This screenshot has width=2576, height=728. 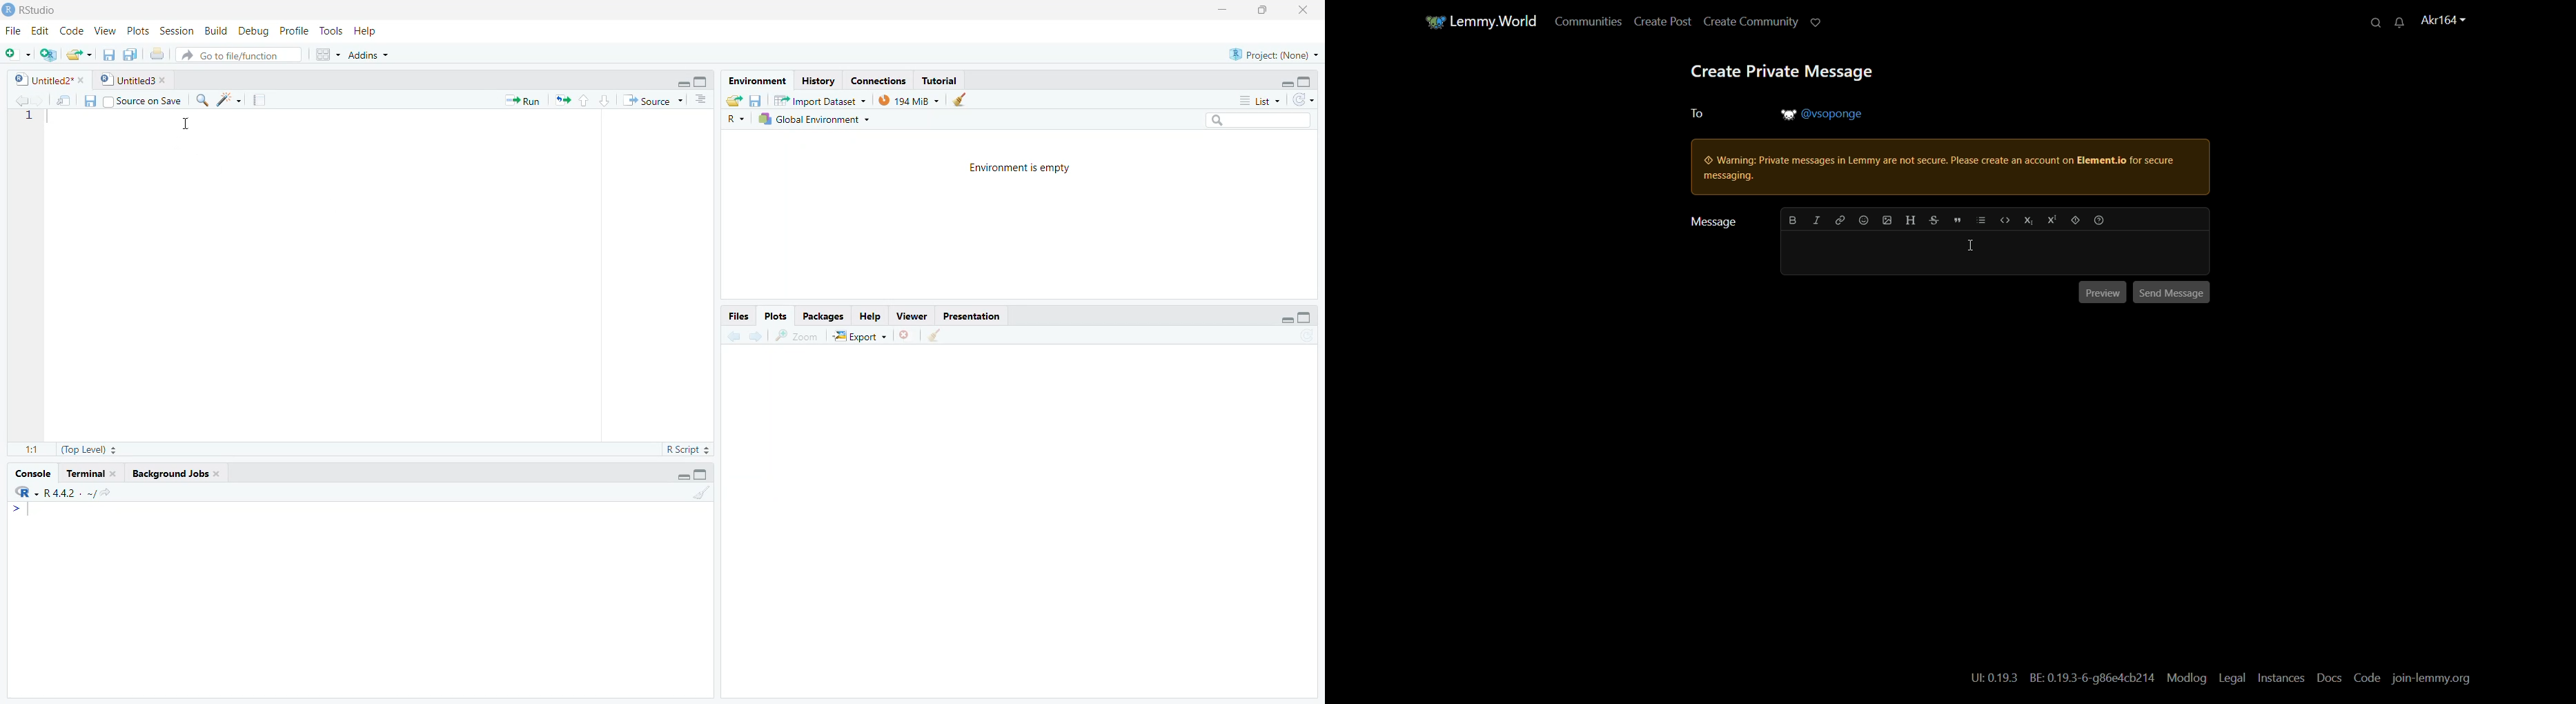 What do you see at coordinates (759, 99) in the screenshot?
I see `Save workspace` at bounding box center [759, 99].